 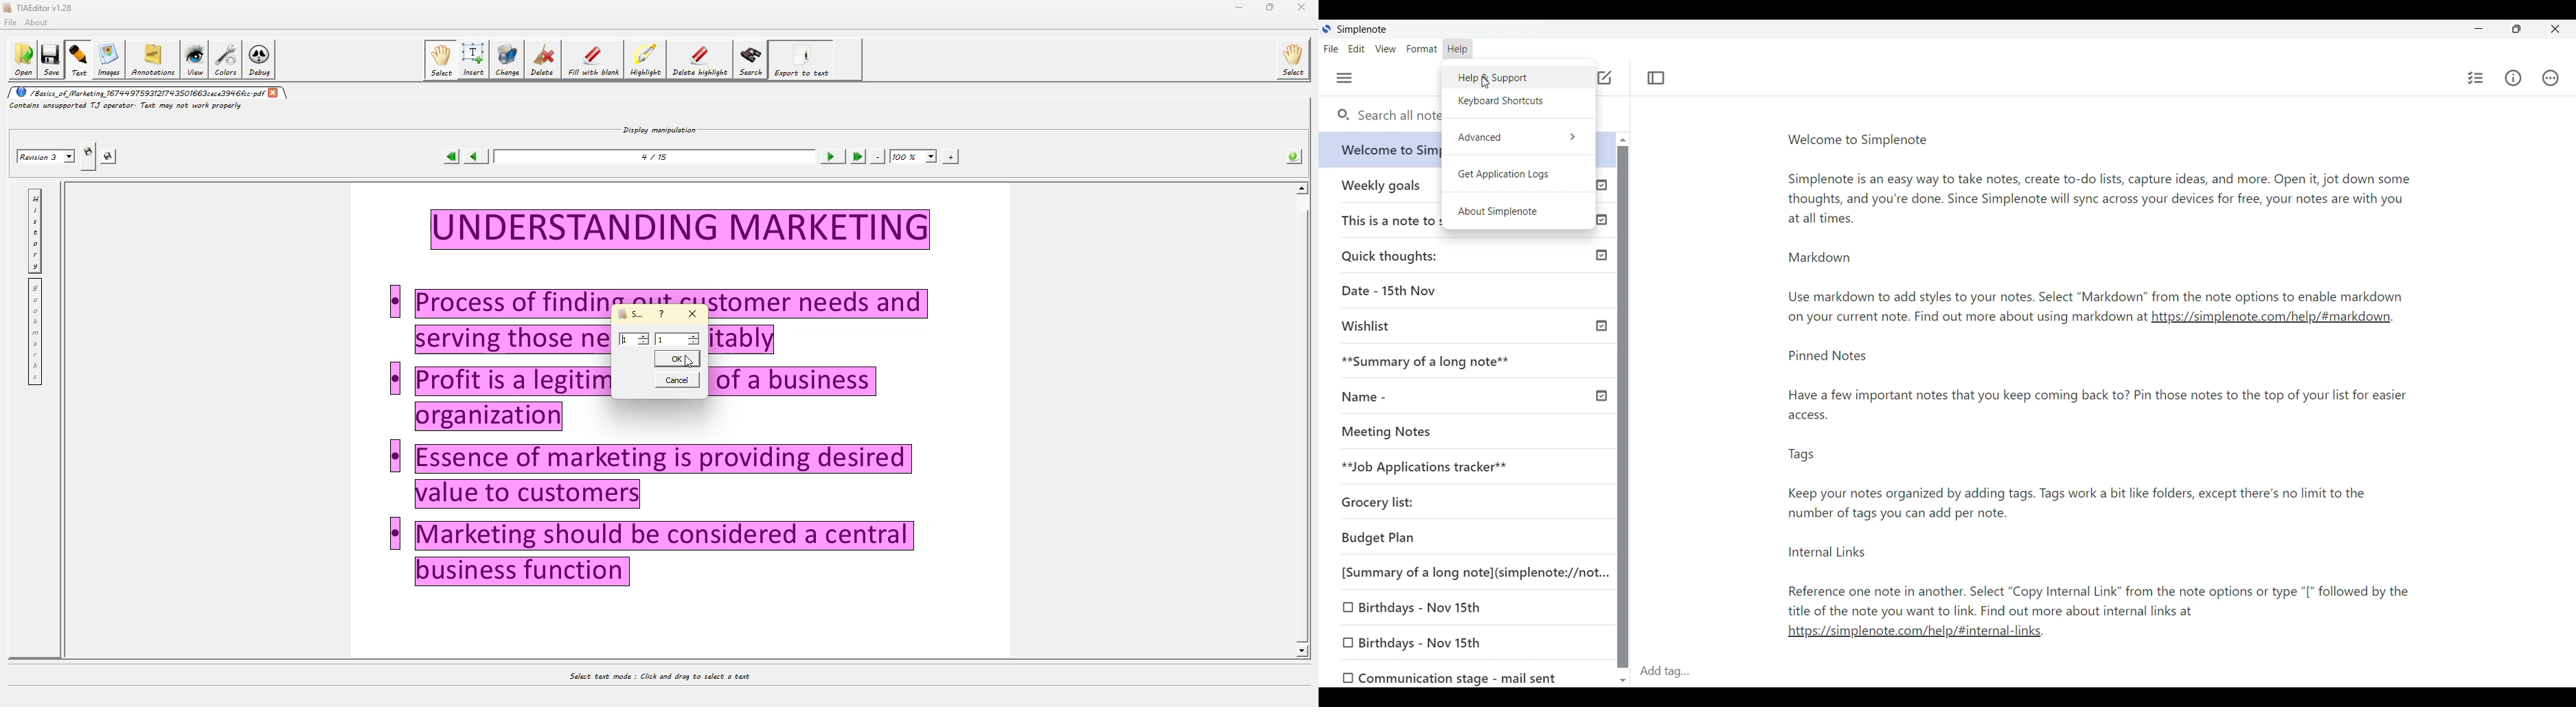 I want to click on Menu, so click(x=1345, y=78).